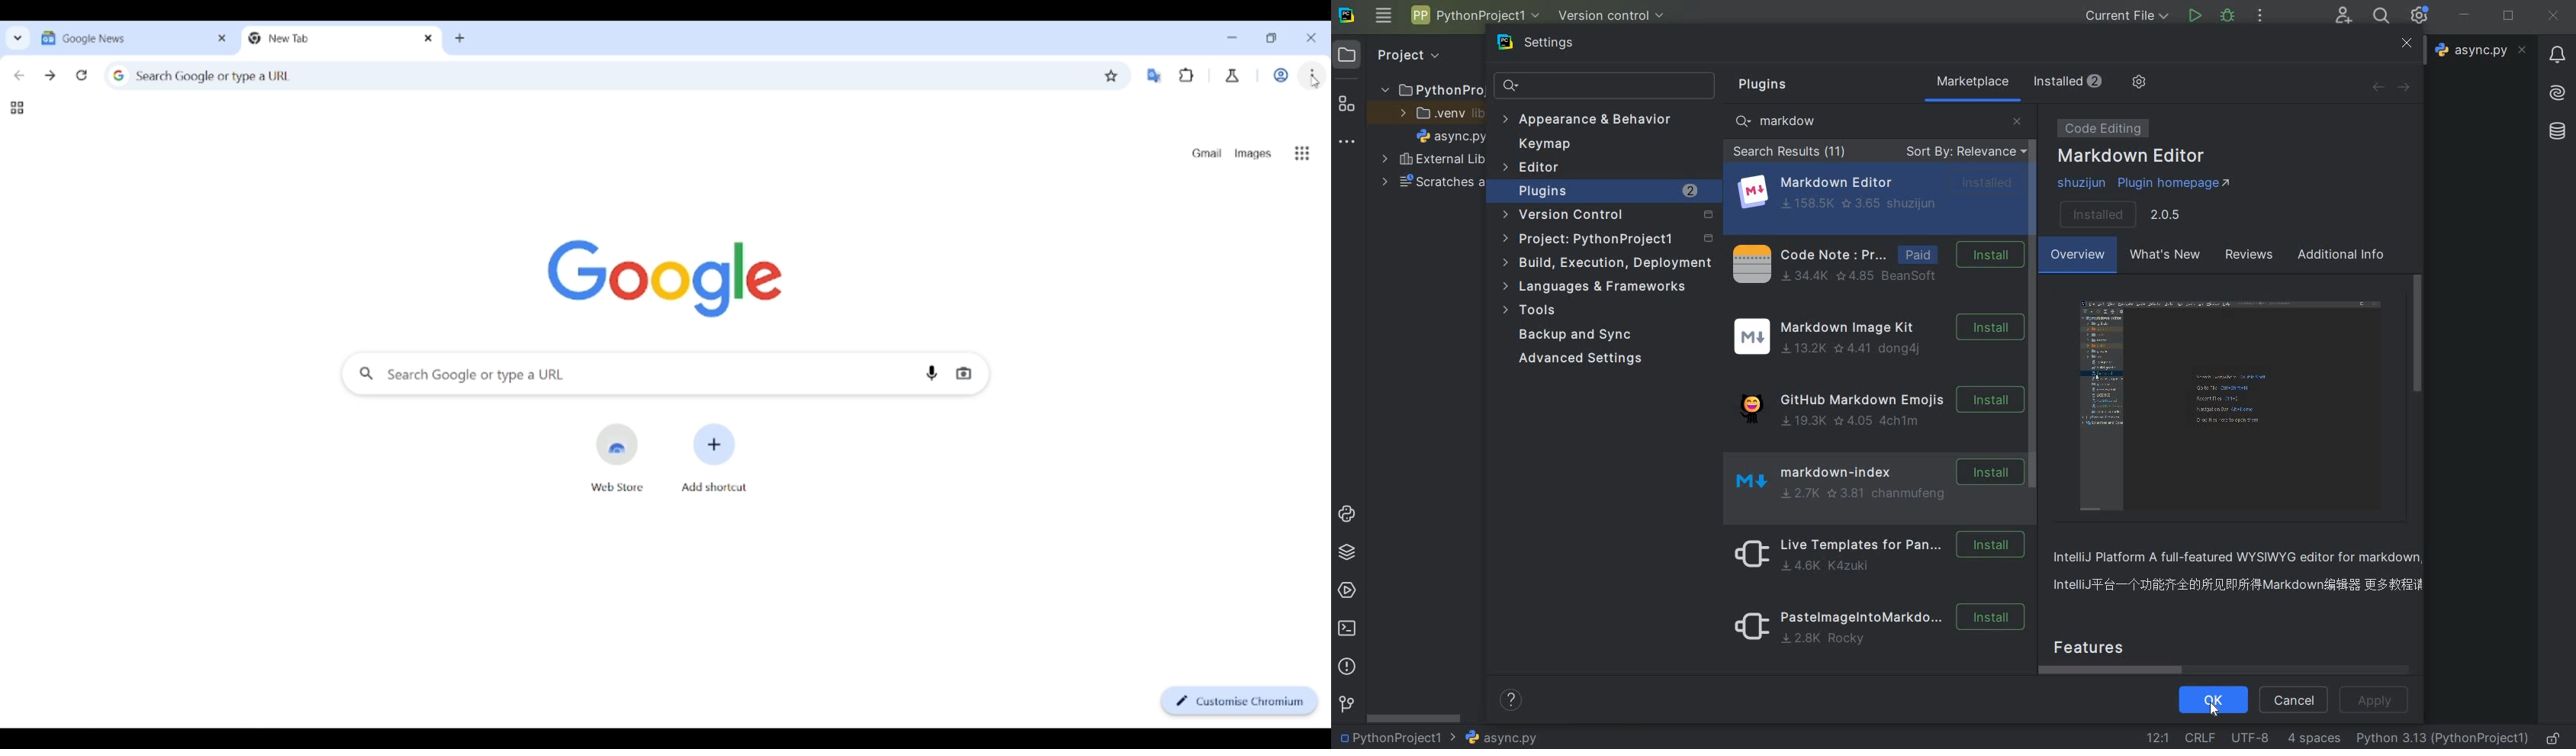 This screenshot has height=756, width=2576. What do you see at coordinates (1587, 121) in the screenshot?
I see `appearance & behavior` at bounding box center [1587, 121].